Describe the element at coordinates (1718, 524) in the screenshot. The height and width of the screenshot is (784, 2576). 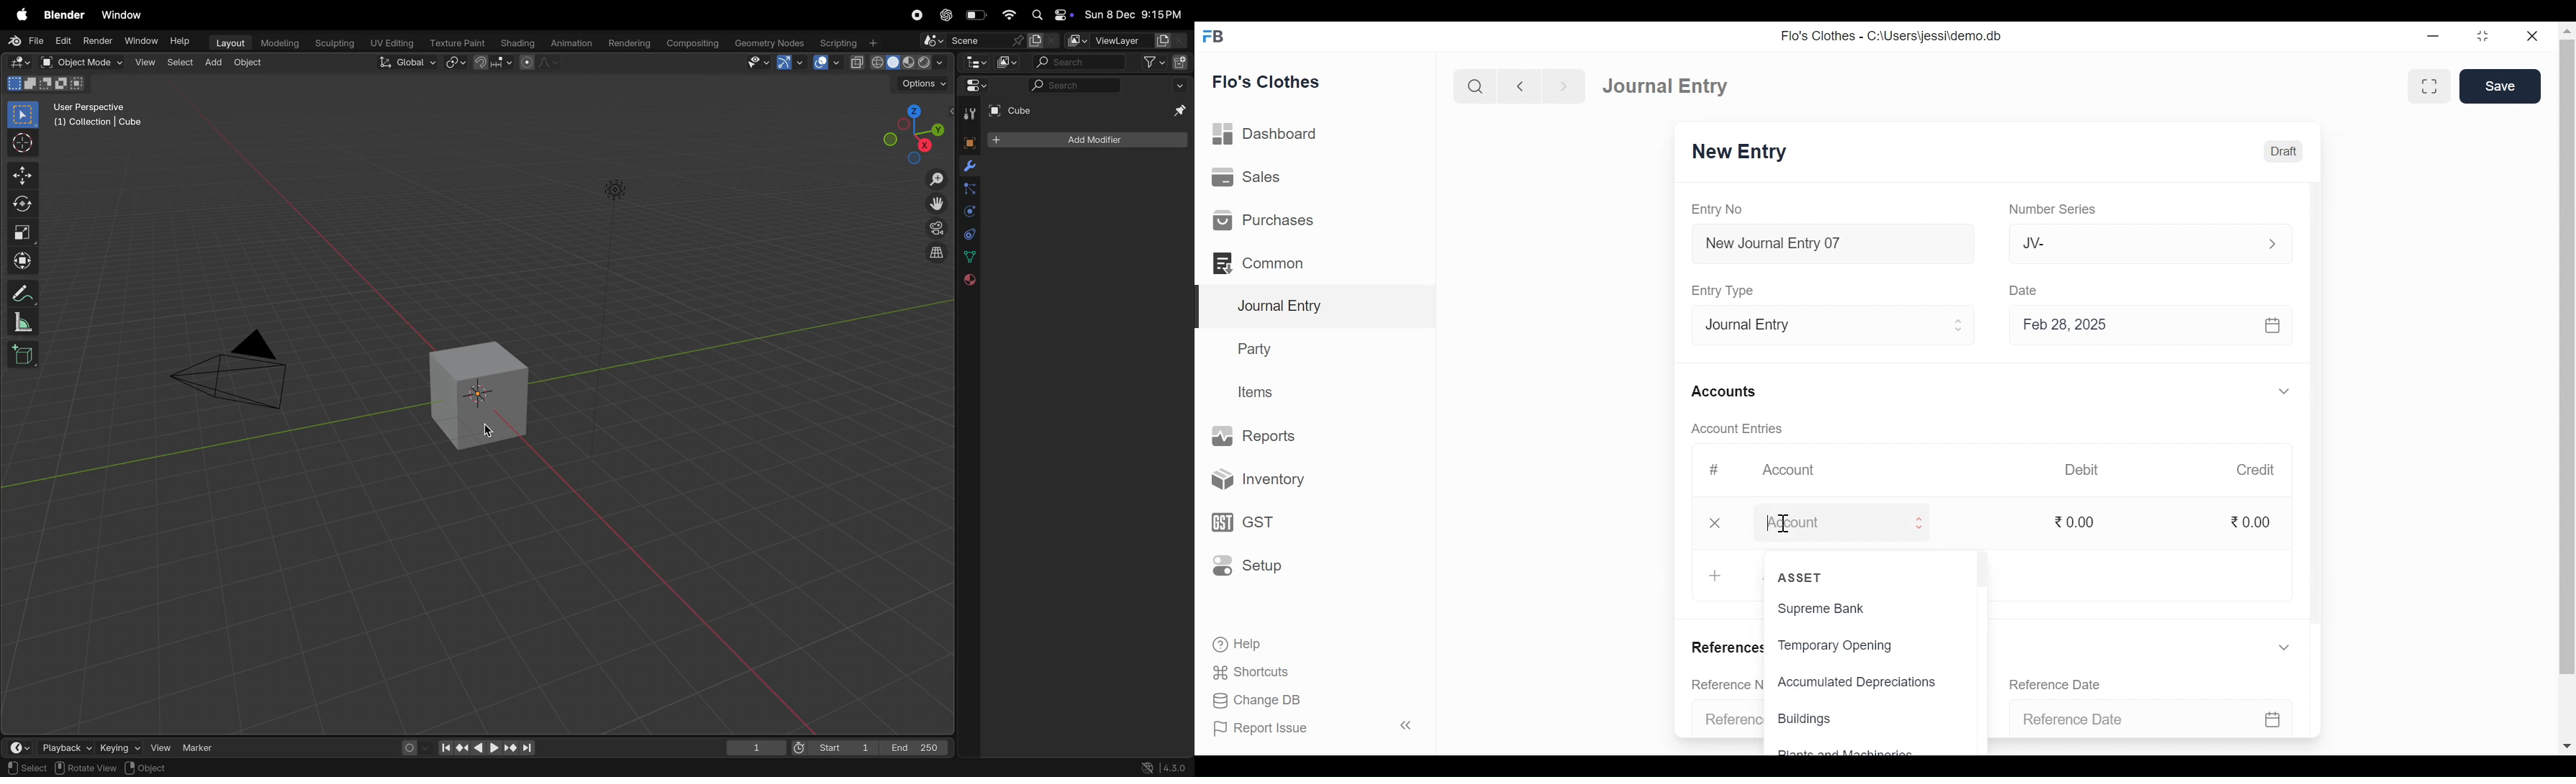
I see `Close` at that location.